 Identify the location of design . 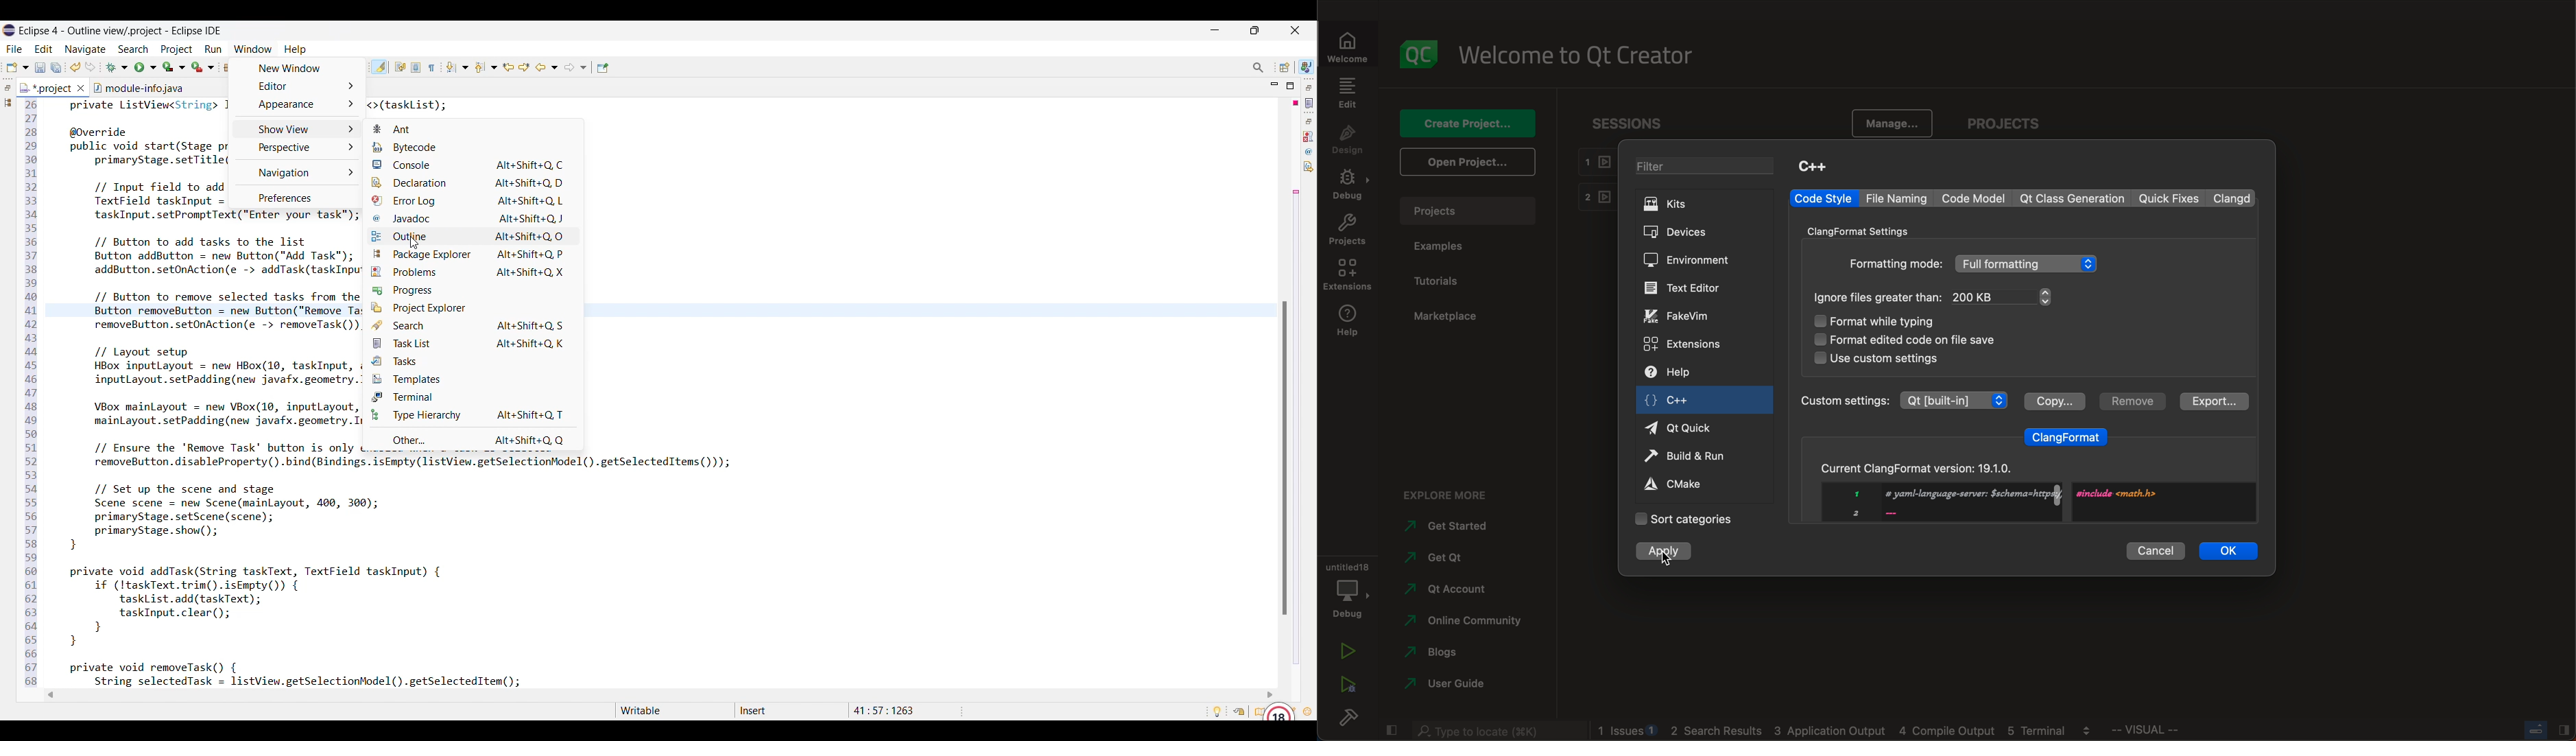
(1348, 140).